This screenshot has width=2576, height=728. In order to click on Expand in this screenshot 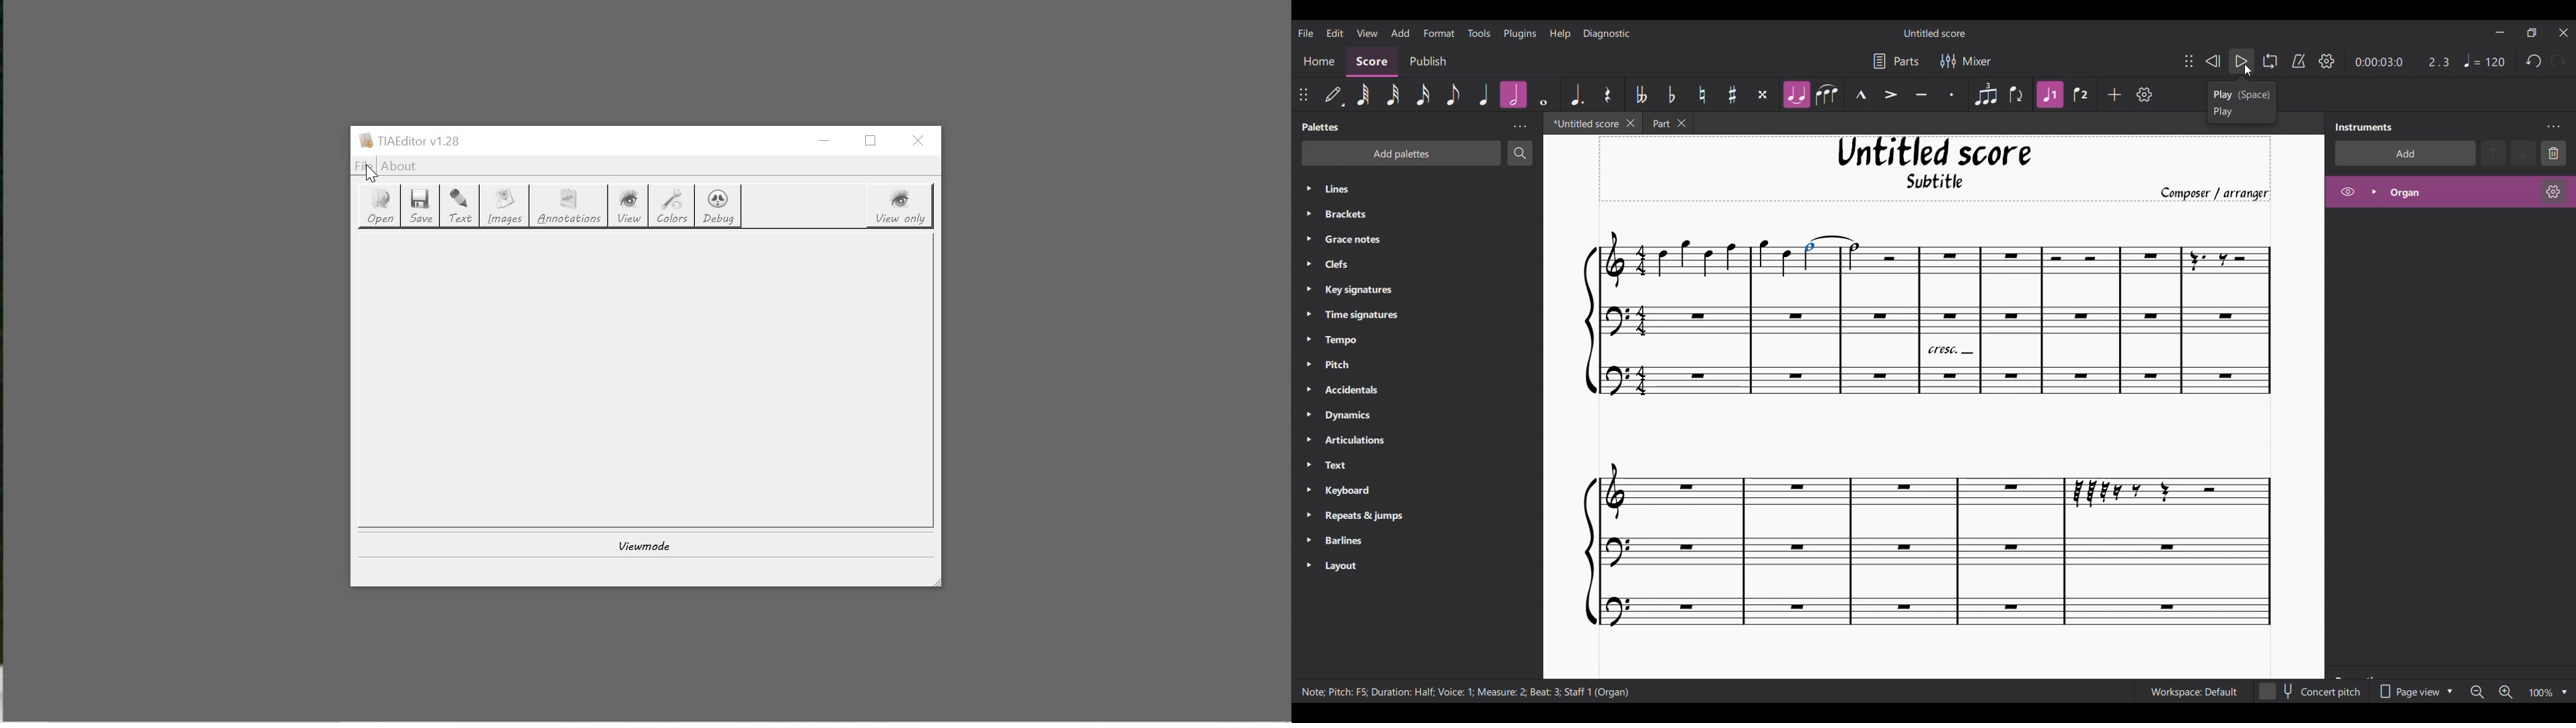, I will do `click(2374, 191)`.